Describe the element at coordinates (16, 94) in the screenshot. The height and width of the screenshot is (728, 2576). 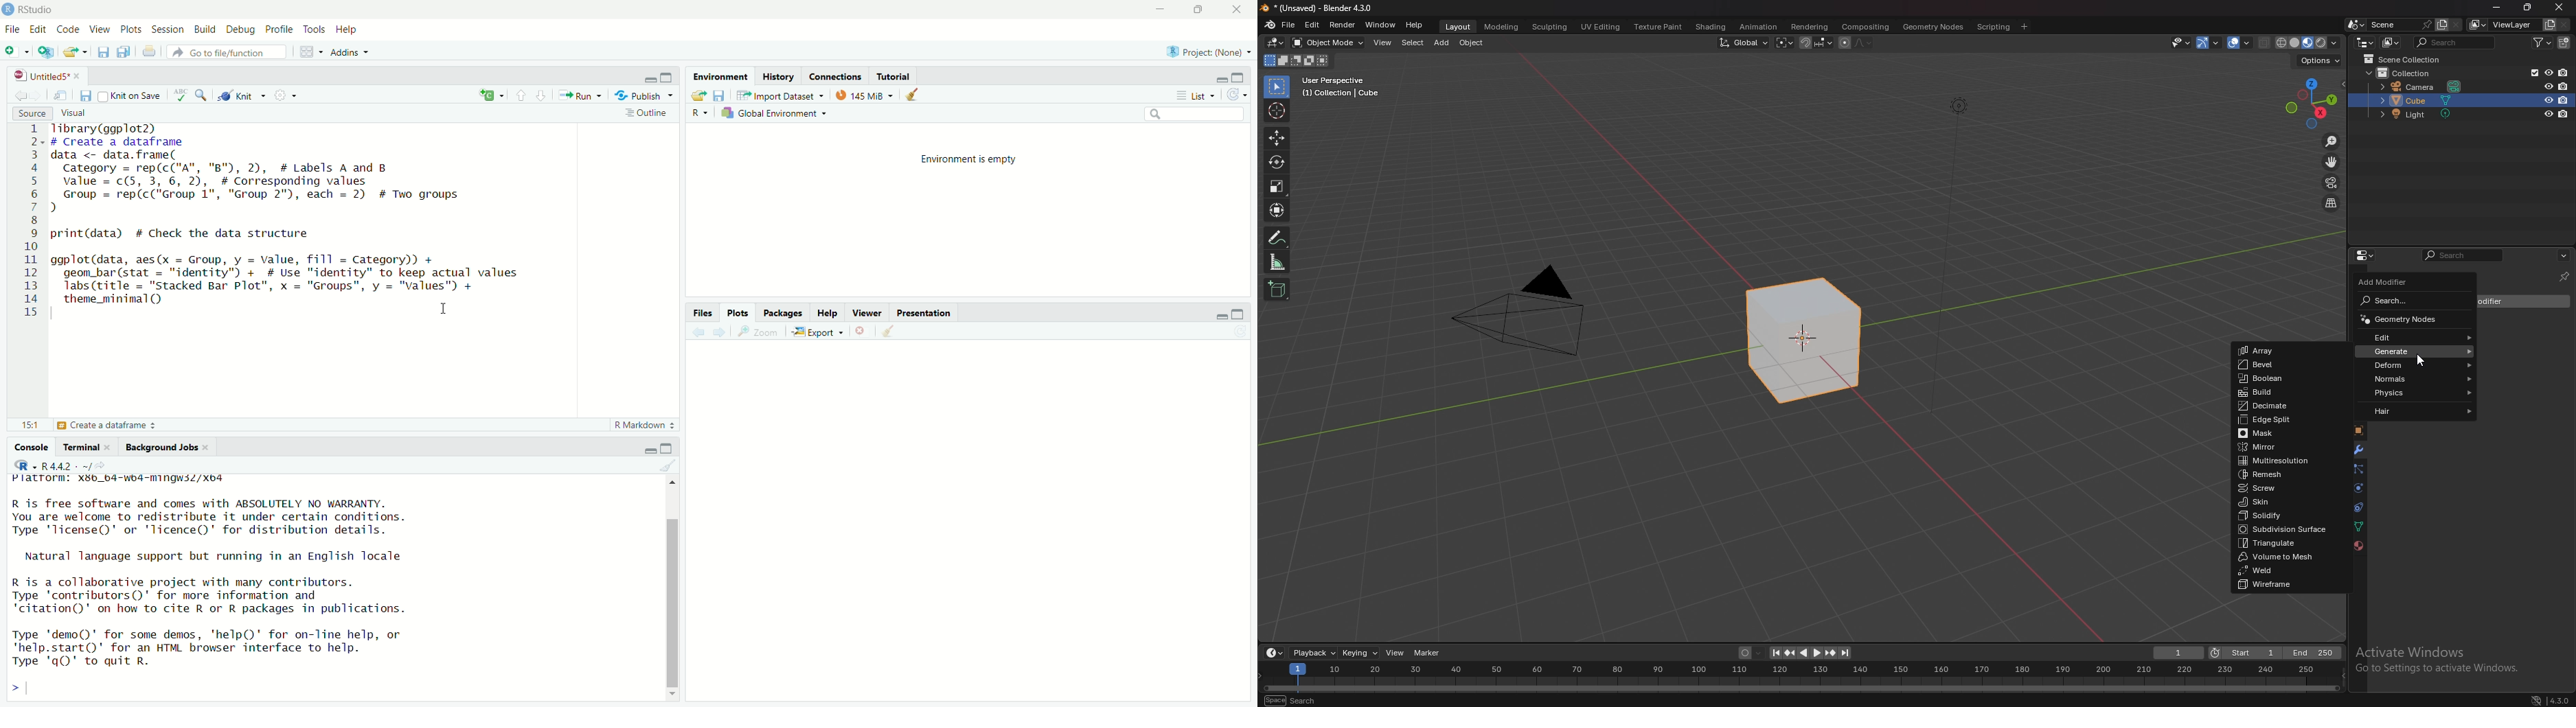
I see `Go back to the previous source location (Ctrl + F9)` at that location.